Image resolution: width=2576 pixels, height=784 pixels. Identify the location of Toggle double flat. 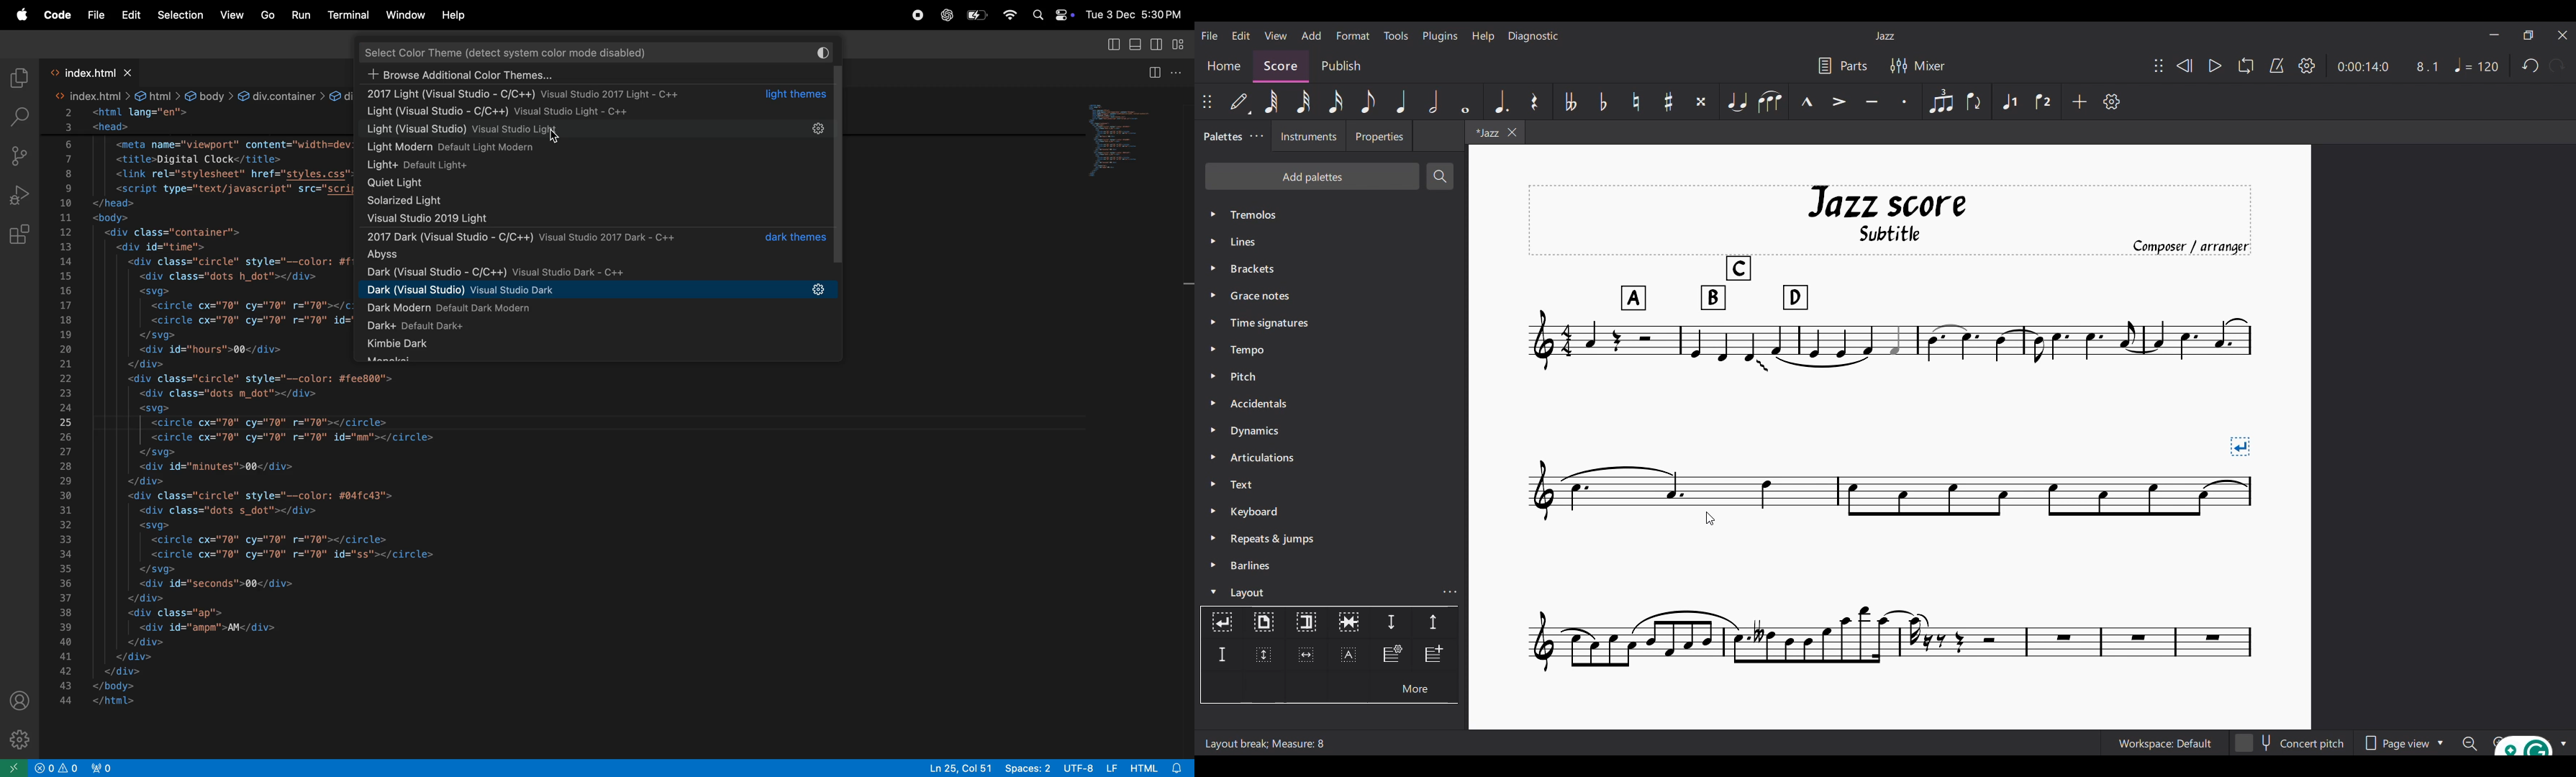
(1569, 101).